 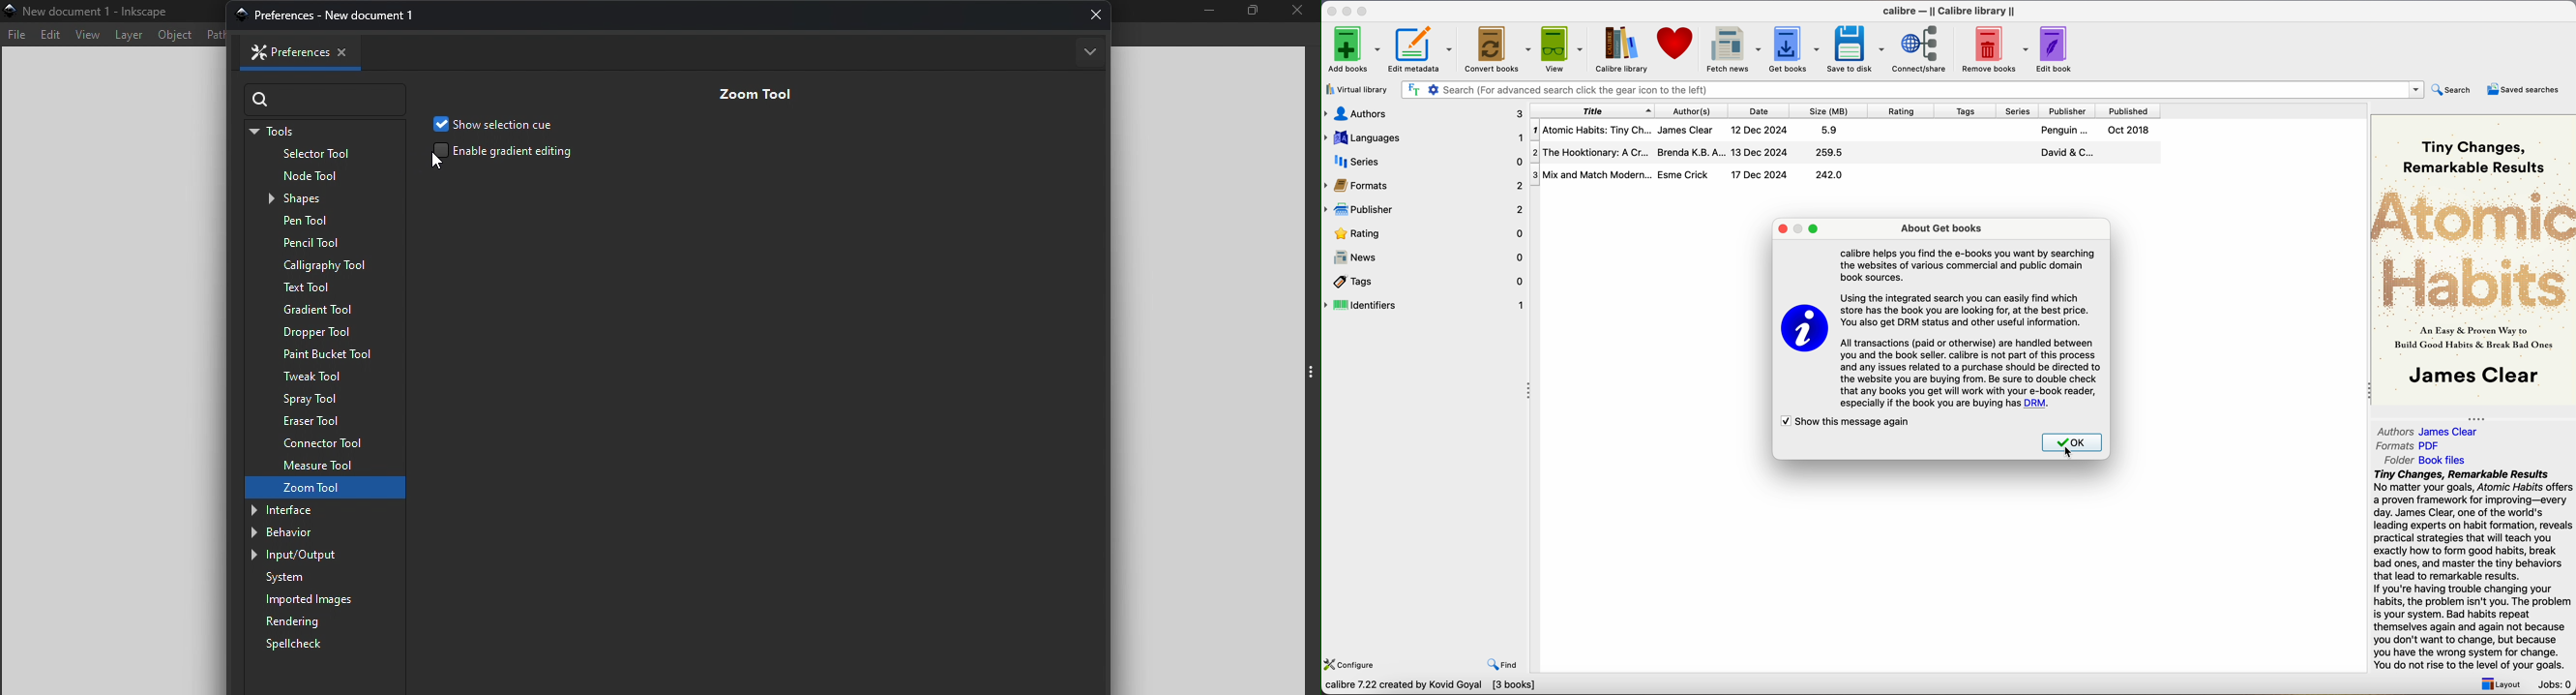 I want to click on save to disk, so click(x=1856, y=49).